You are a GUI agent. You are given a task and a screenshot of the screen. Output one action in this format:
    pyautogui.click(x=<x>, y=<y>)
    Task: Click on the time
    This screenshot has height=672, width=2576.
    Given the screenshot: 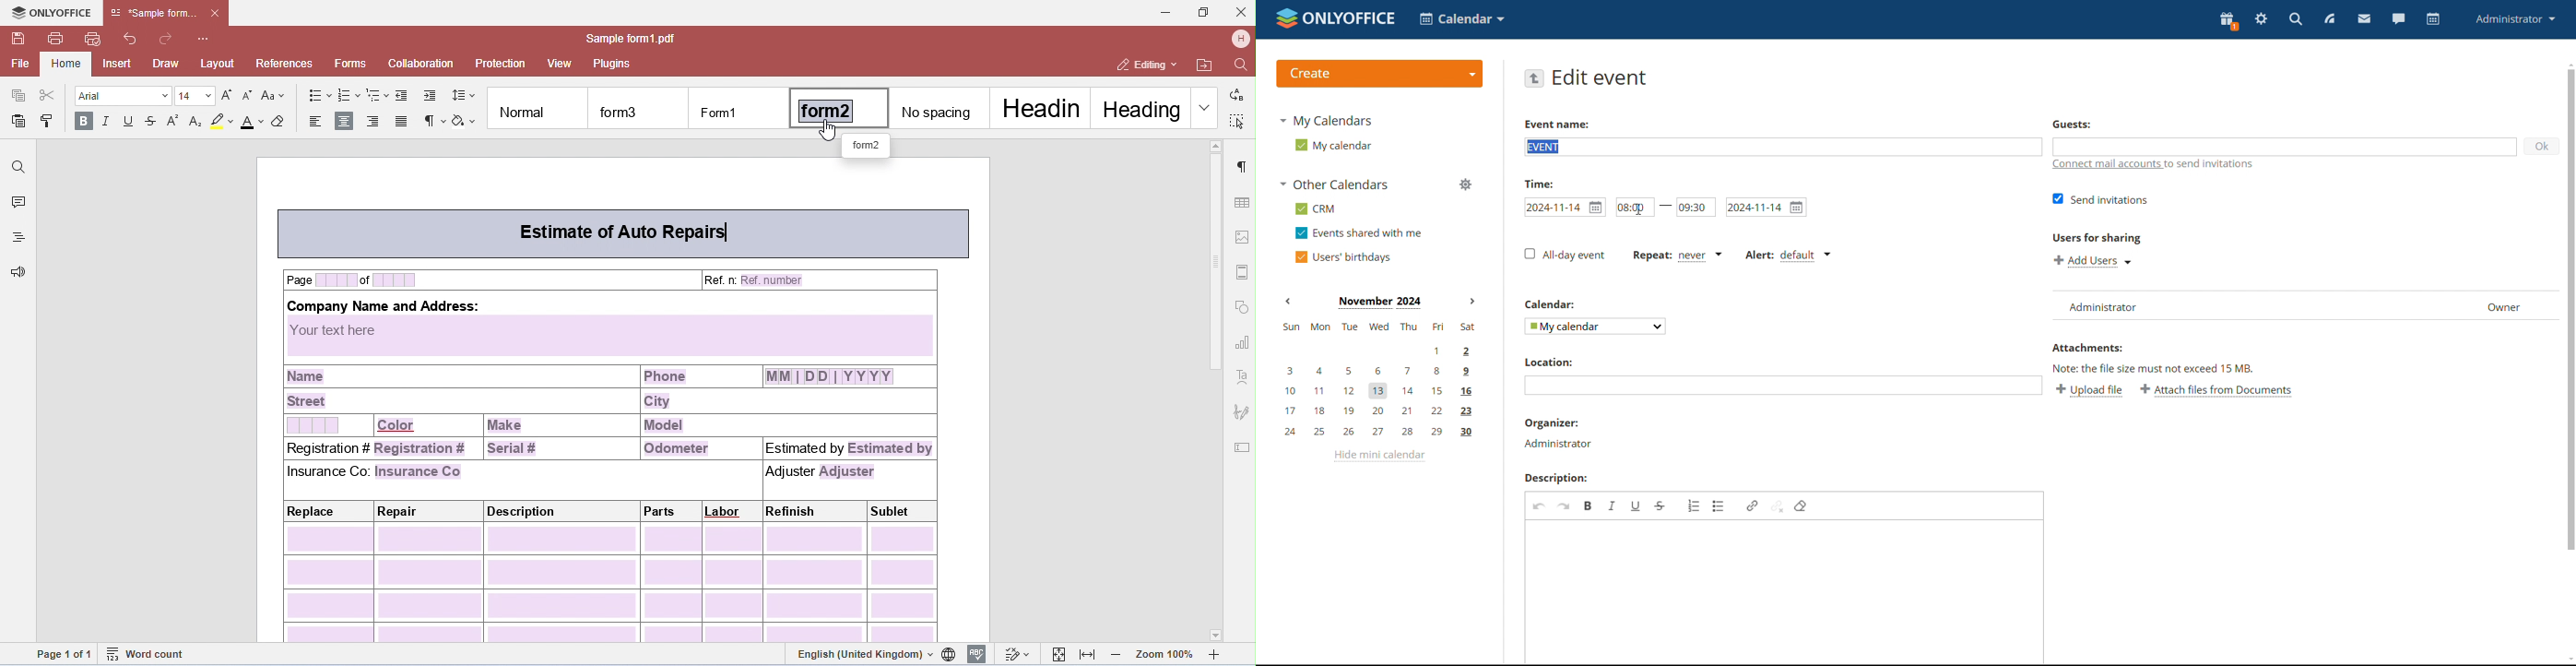 What is the action you would take?
    pyautogui.click(x=1538, y=183)
    